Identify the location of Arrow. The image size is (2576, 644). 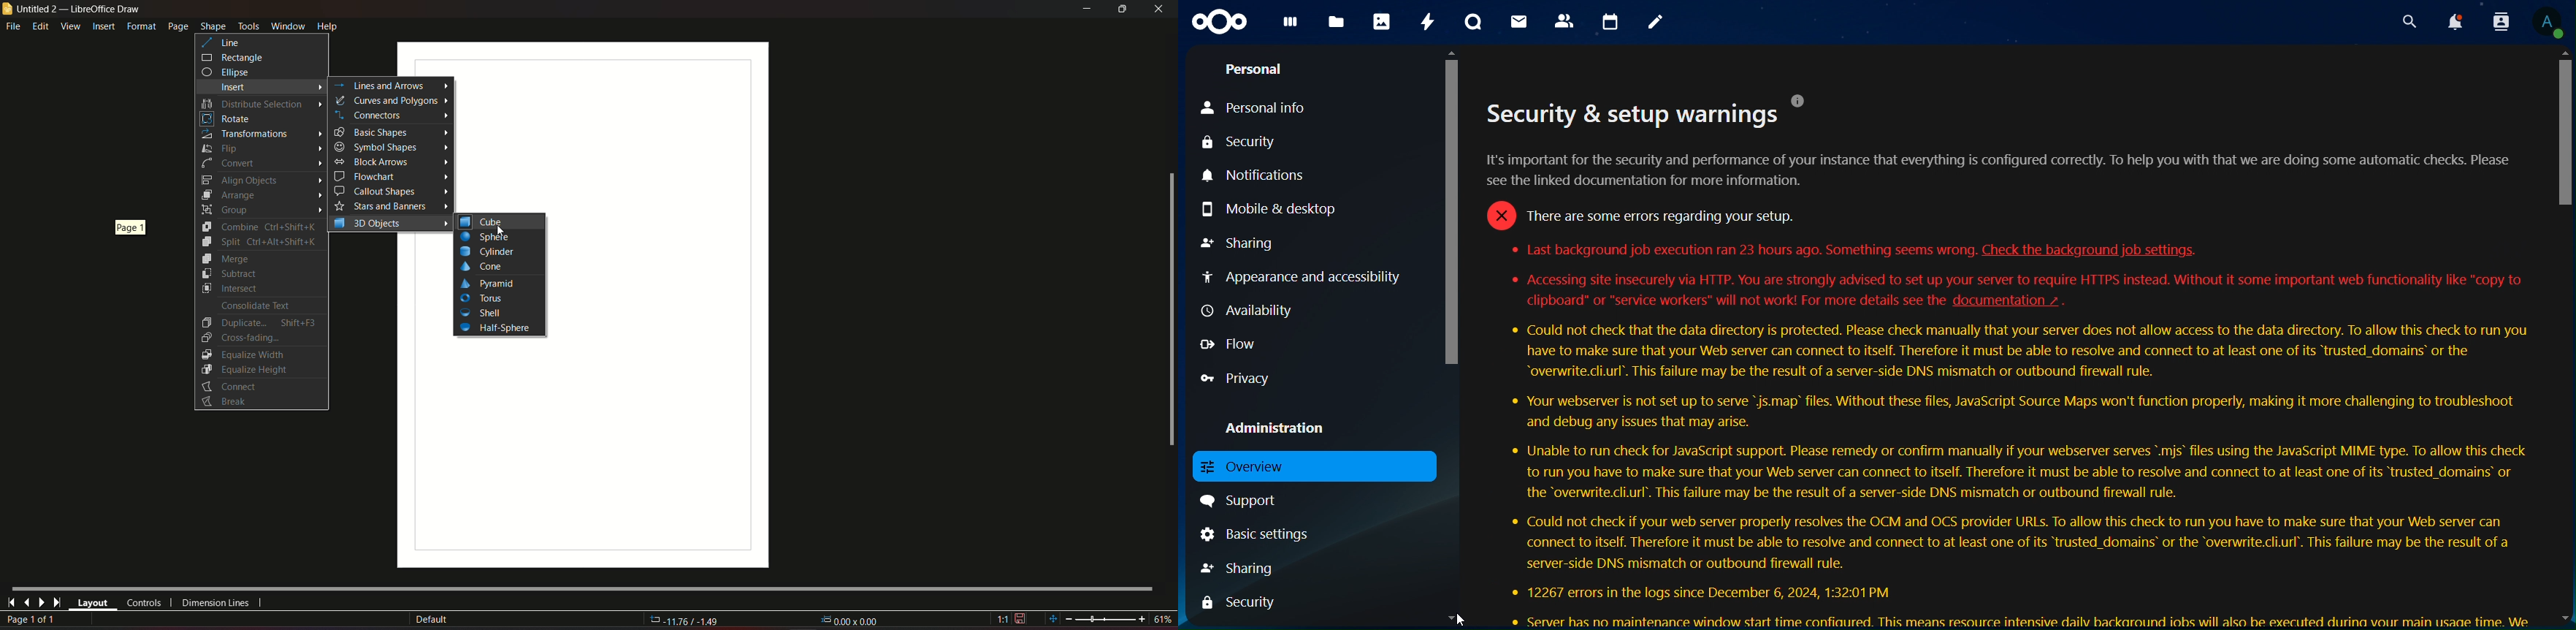
(446, 116).